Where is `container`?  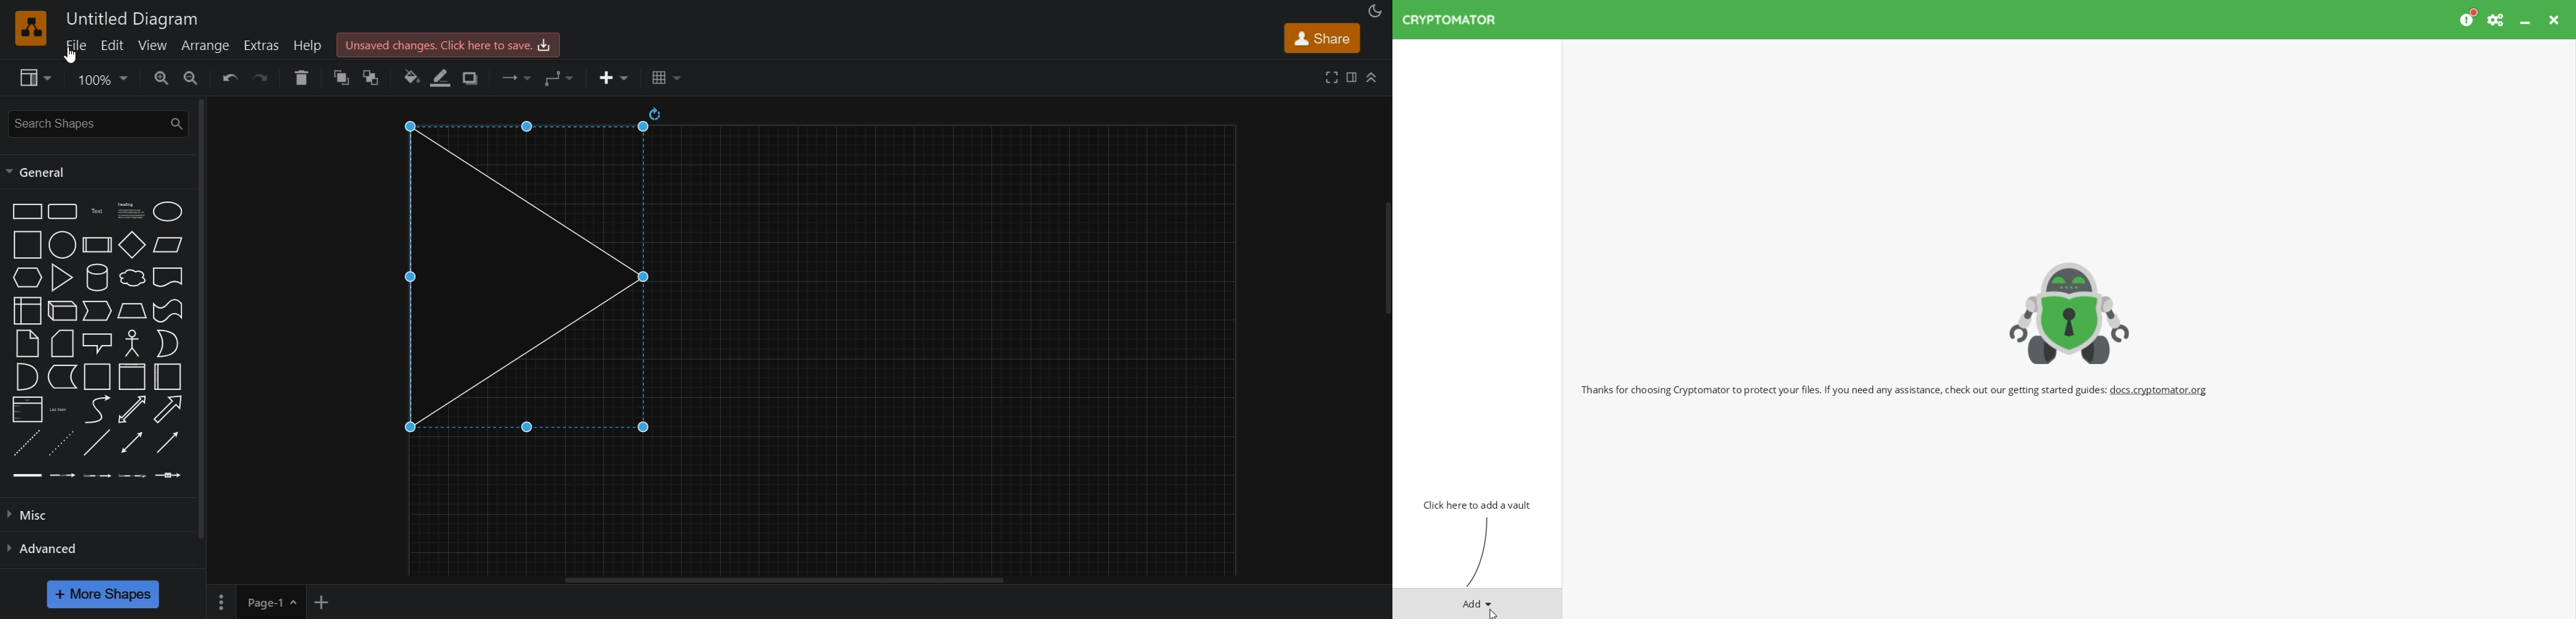
container is located at coordinates (131, 377).